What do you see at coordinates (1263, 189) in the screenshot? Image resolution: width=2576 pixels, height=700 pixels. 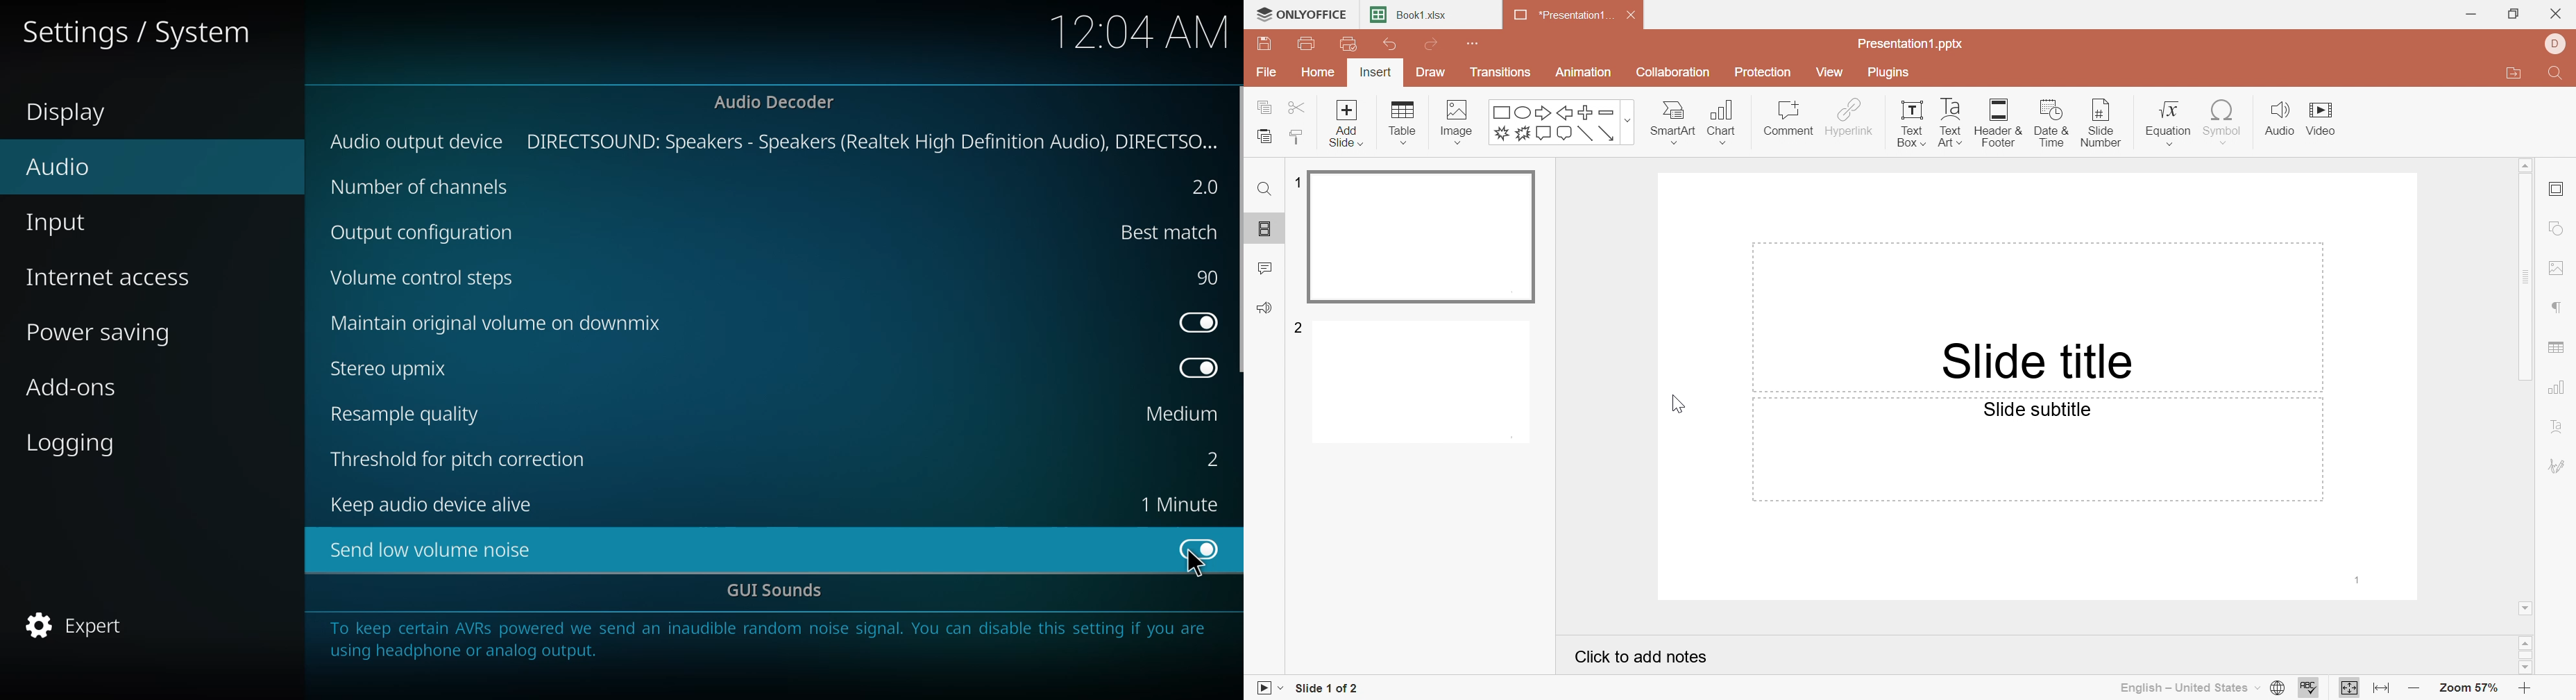 I see `Find` at bounding box center [1263, 189].